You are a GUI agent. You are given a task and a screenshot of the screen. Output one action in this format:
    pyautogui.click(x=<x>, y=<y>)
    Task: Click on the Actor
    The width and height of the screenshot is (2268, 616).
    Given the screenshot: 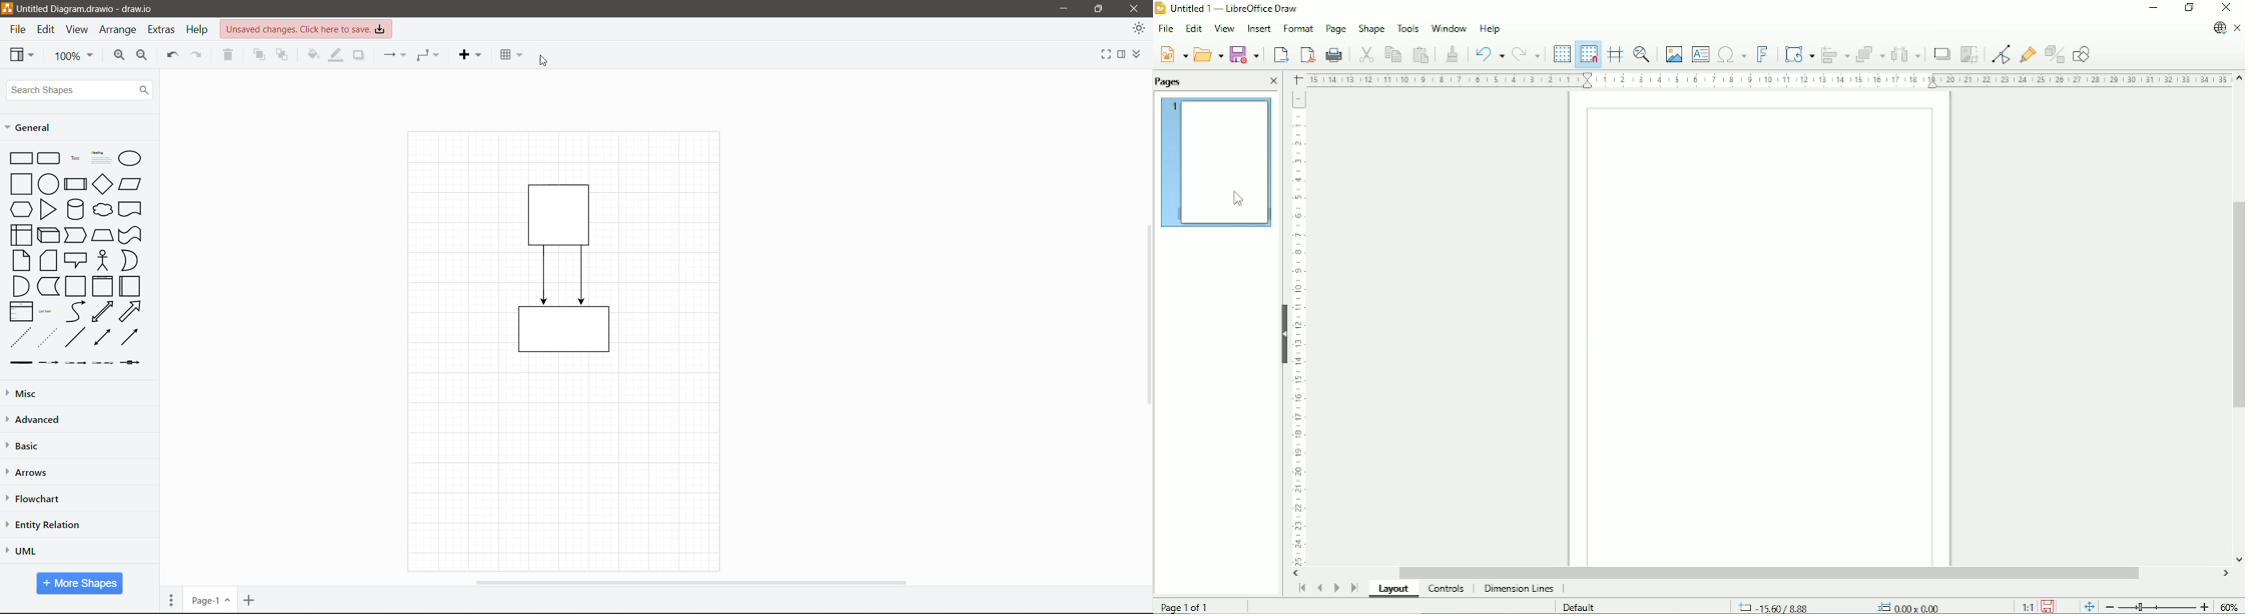 What is the action you would take?
    pyautogui.click(x=102, y=260)
    